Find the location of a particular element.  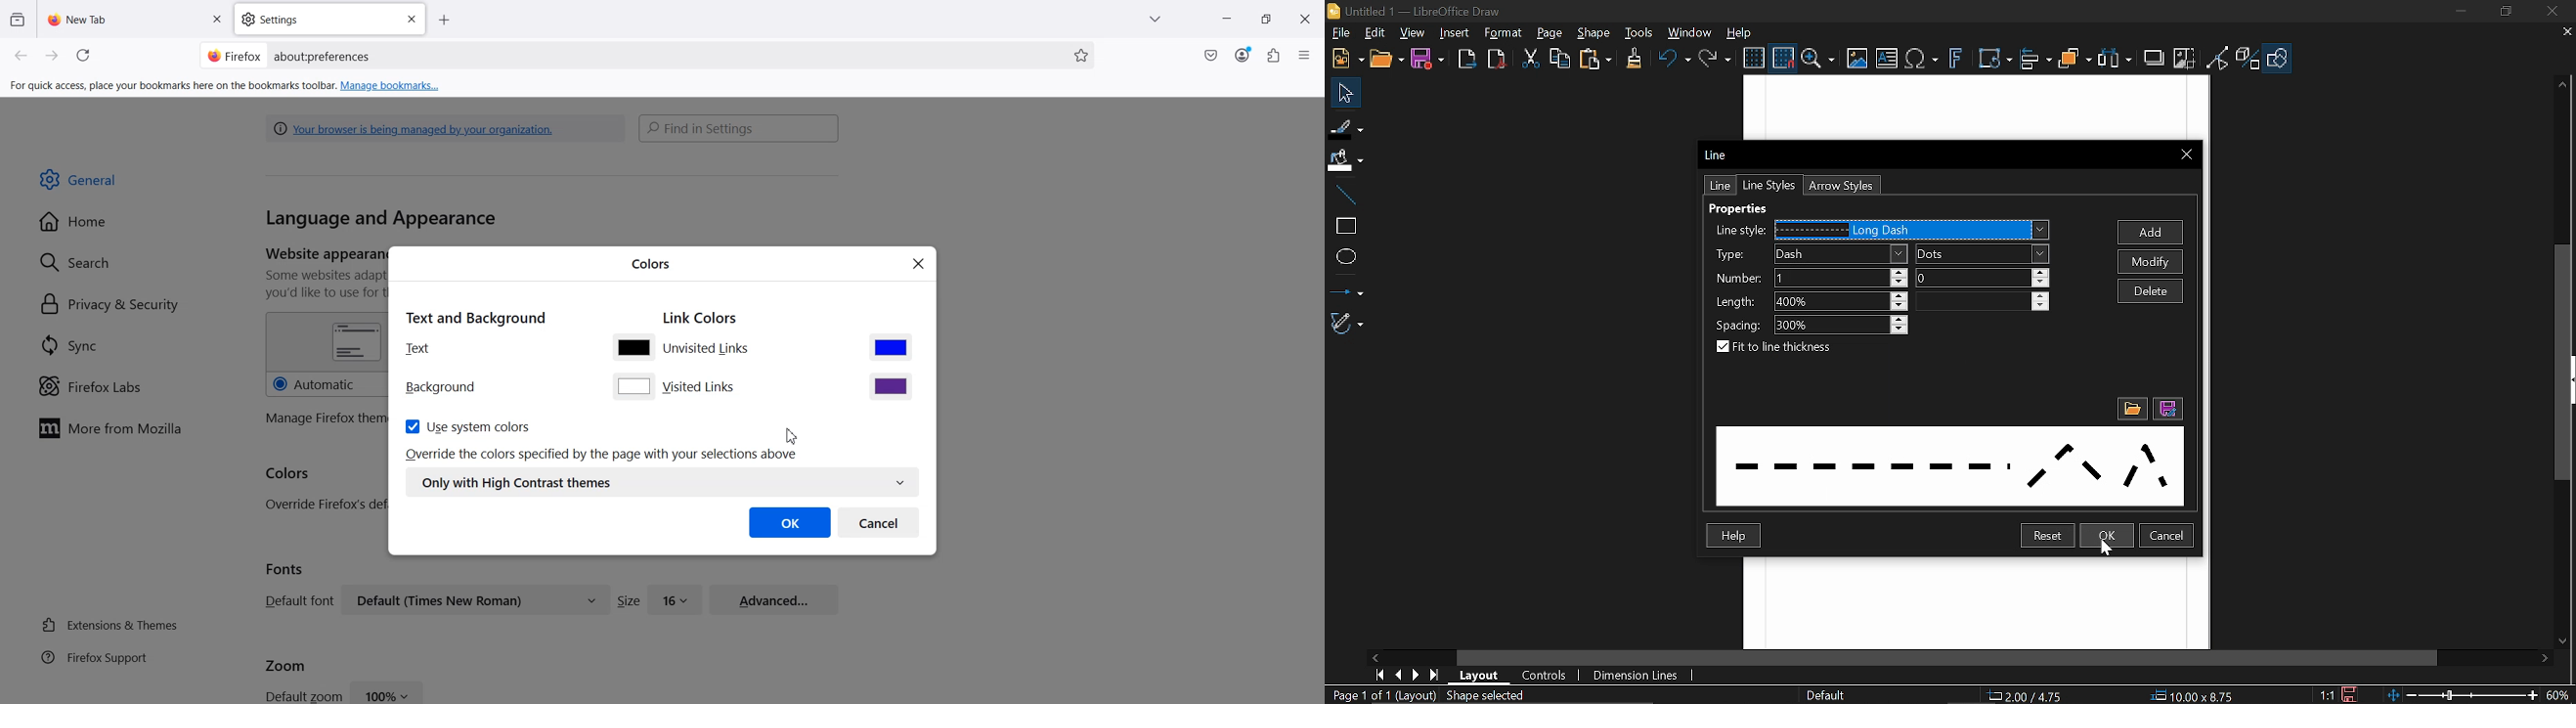

Copy is located at coordinates (1558, 59).